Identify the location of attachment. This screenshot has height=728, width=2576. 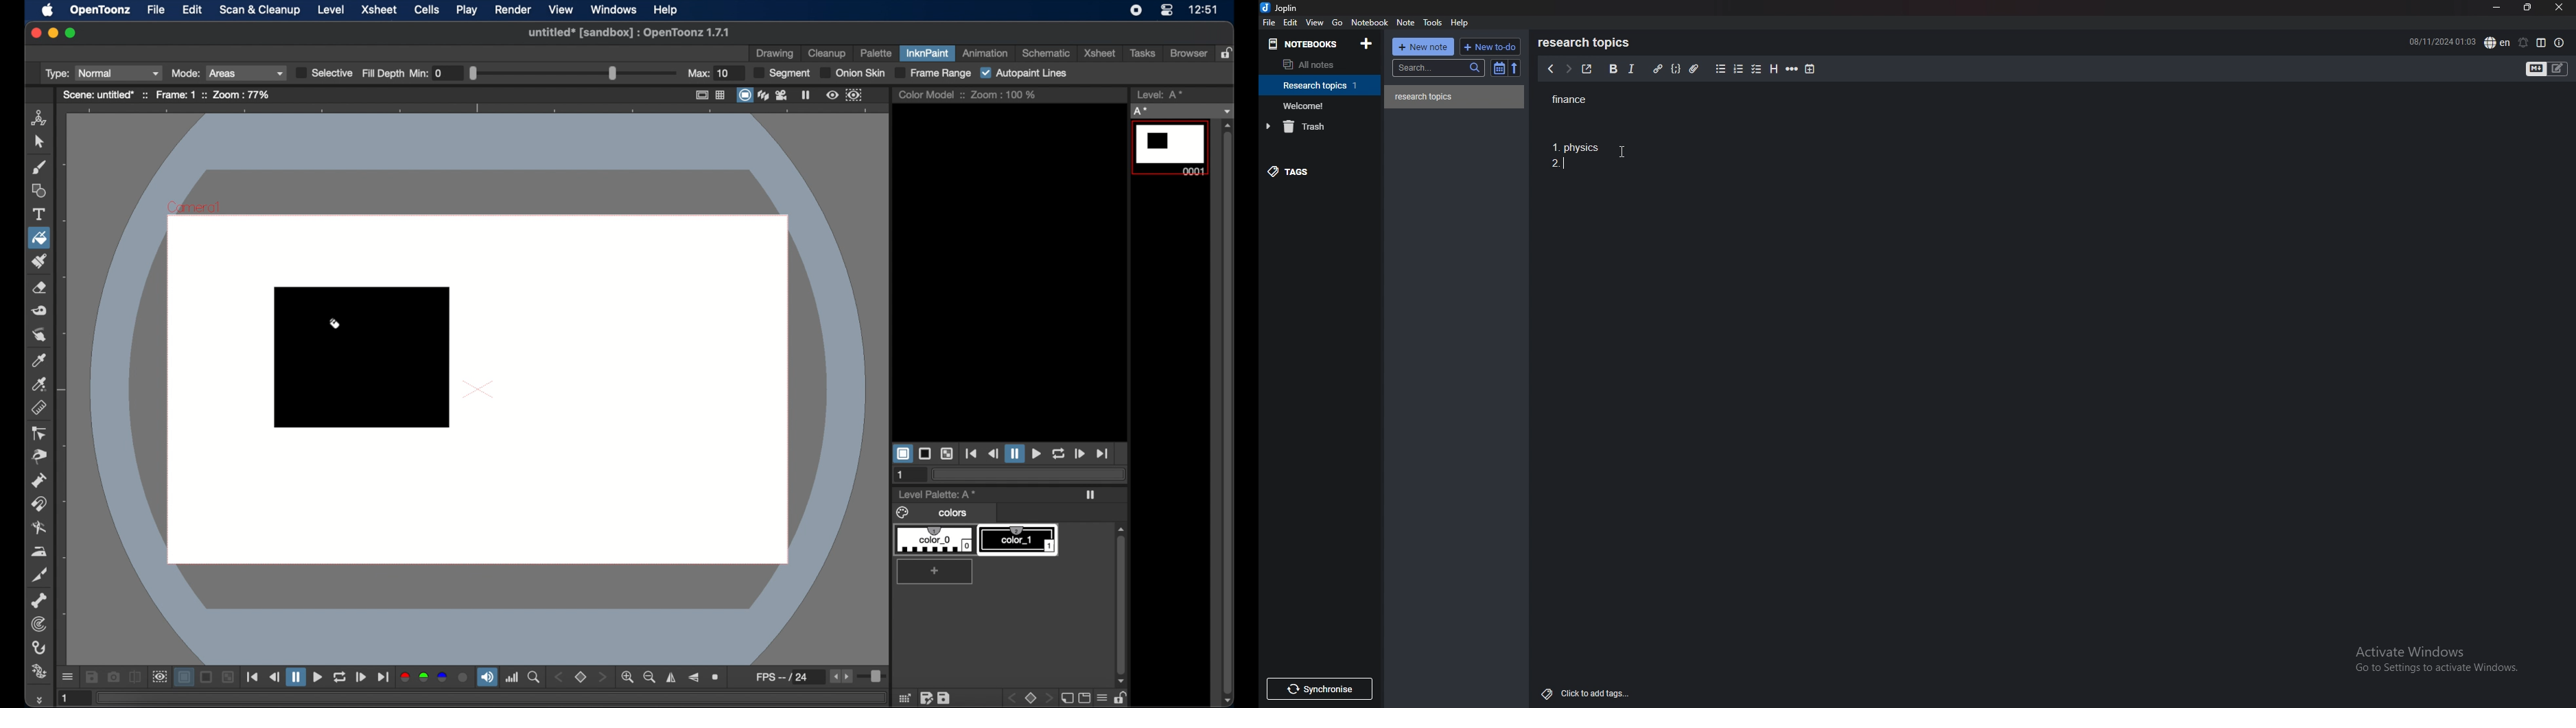
(1694, 68).